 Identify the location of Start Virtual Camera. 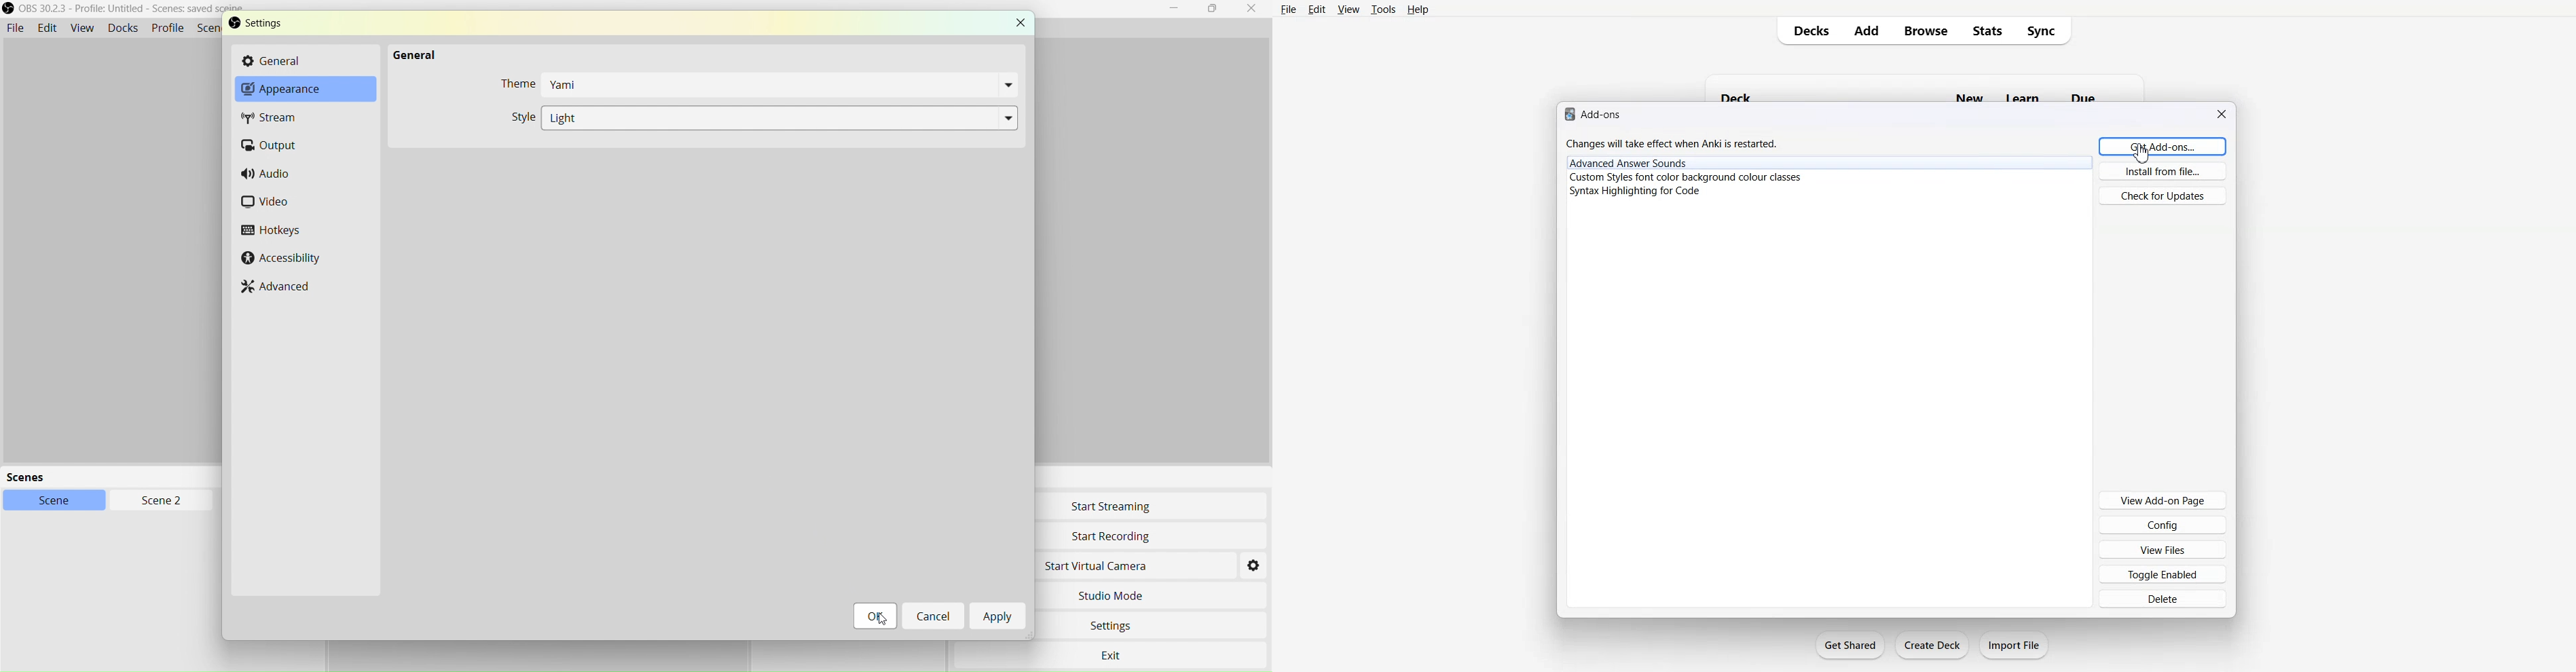
(1131, 568).